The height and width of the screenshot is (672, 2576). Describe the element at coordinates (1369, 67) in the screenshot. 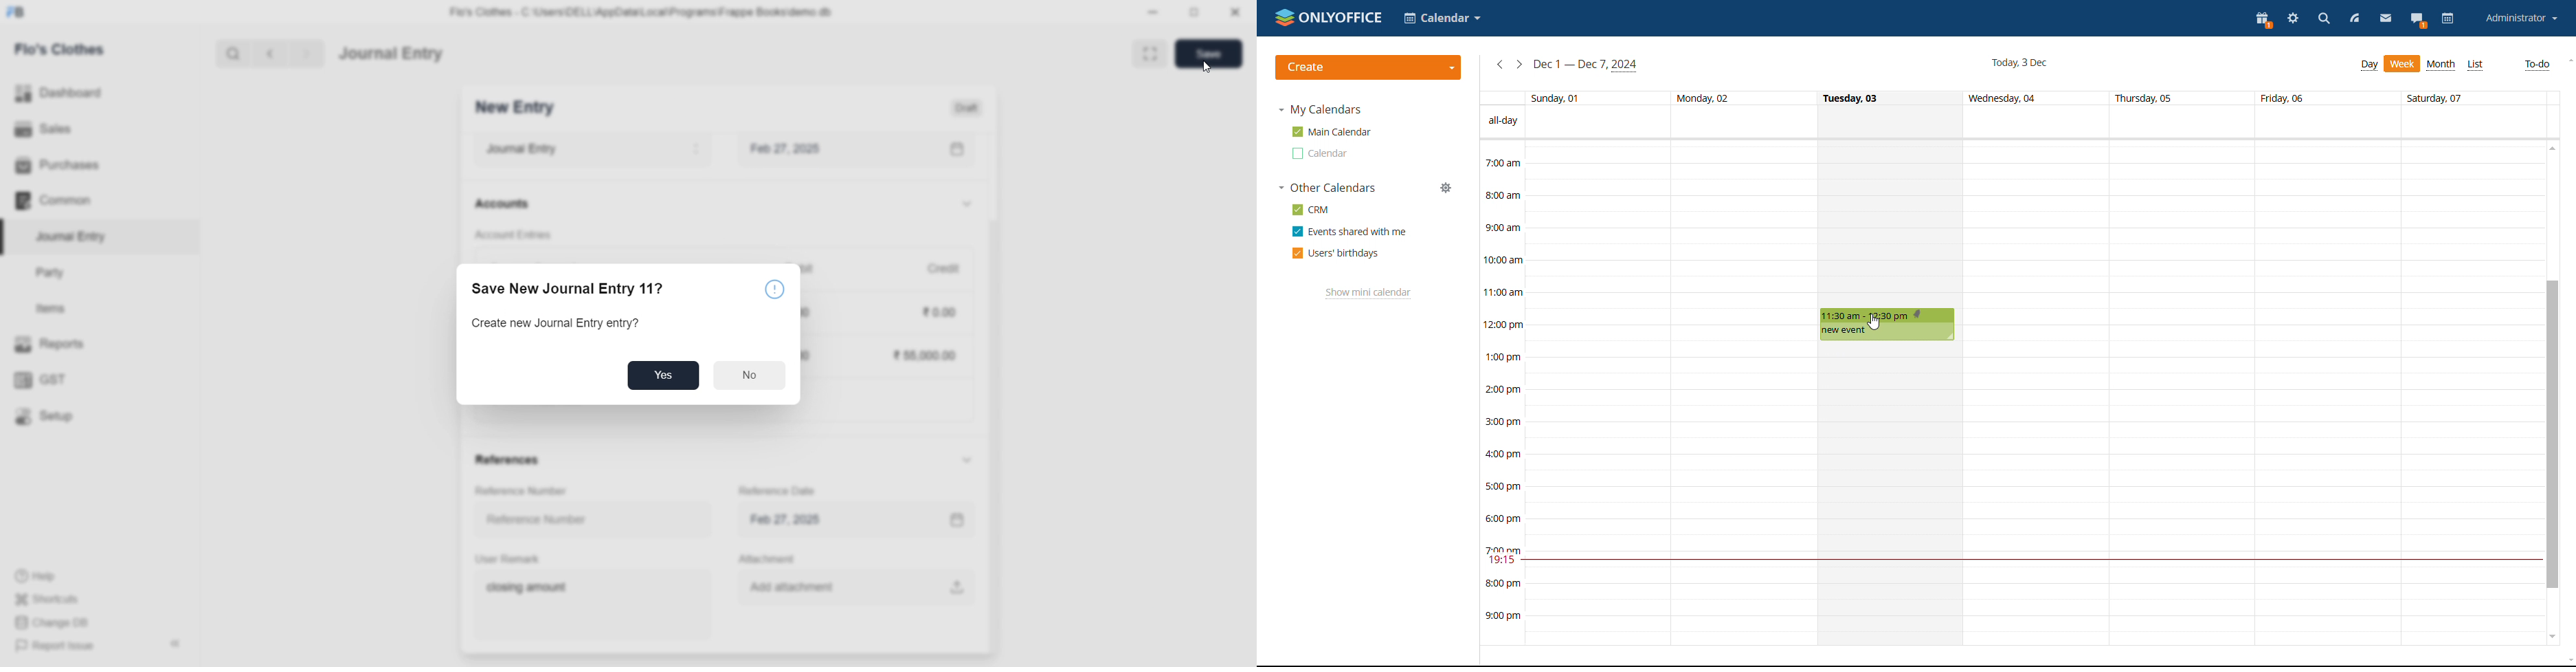

I see `create` at that location.